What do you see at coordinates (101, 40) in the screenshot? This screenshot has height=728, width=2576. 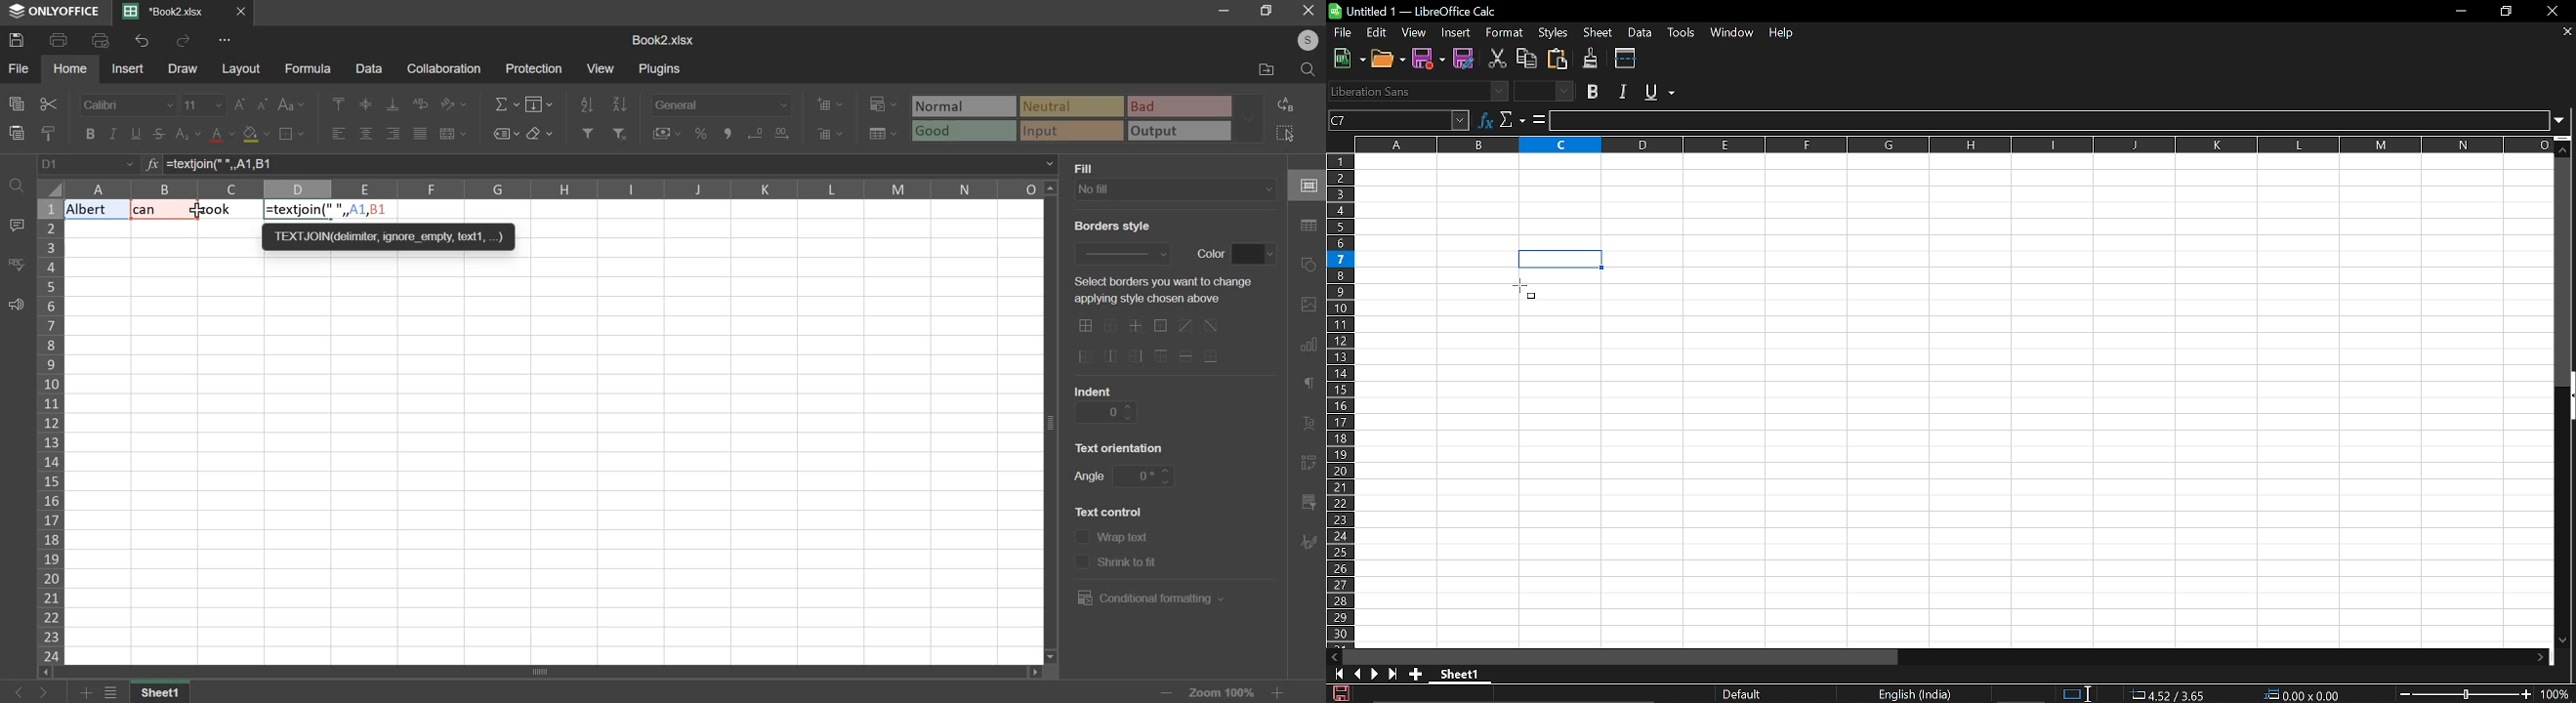 I see `print preview` at bounding box center [101, 40].